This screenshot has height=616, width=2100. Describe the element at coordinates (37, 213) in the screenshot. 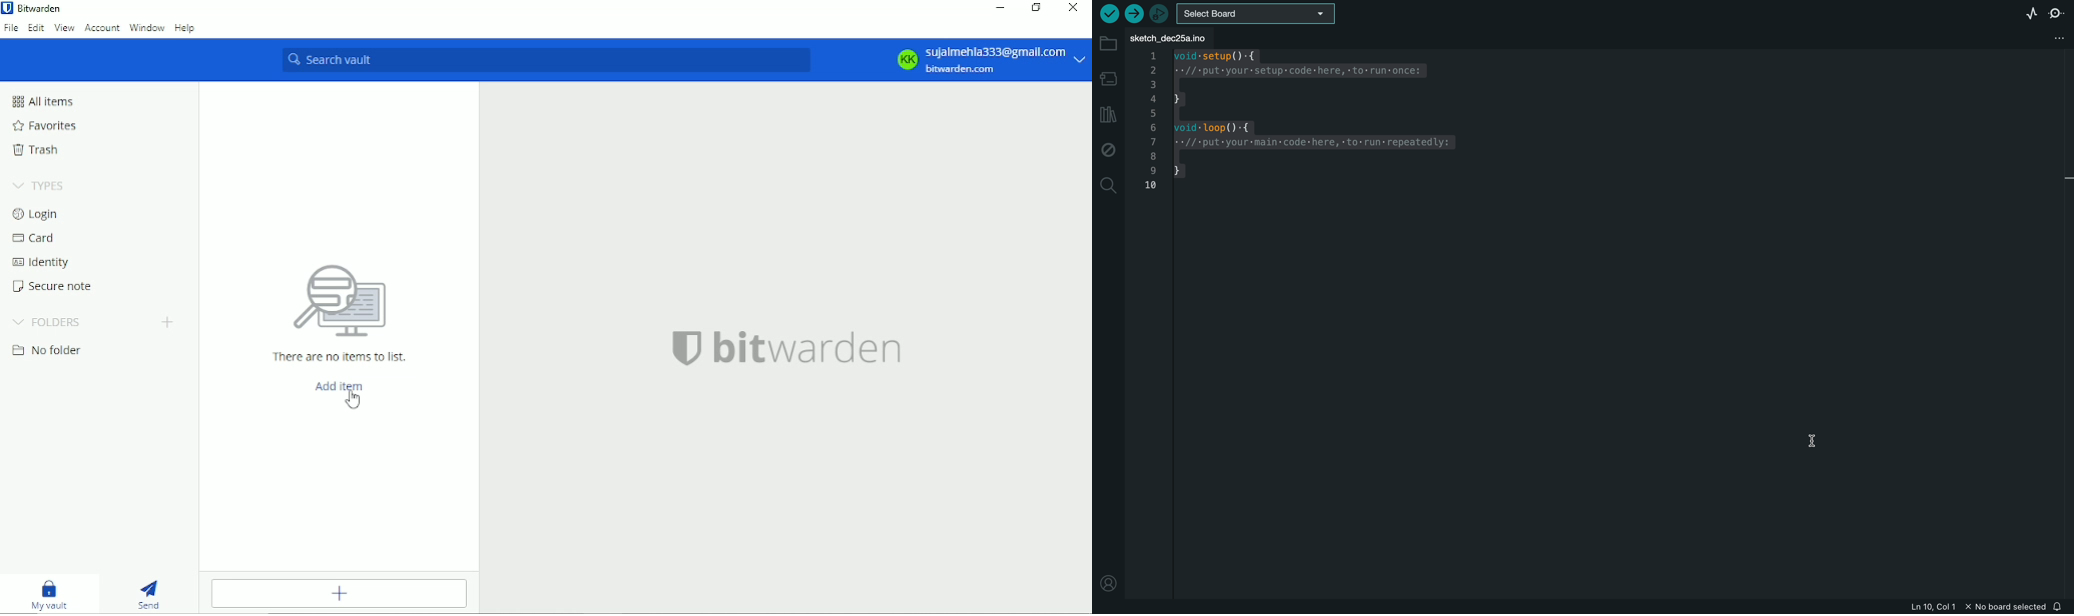

I see `Login` at that location.